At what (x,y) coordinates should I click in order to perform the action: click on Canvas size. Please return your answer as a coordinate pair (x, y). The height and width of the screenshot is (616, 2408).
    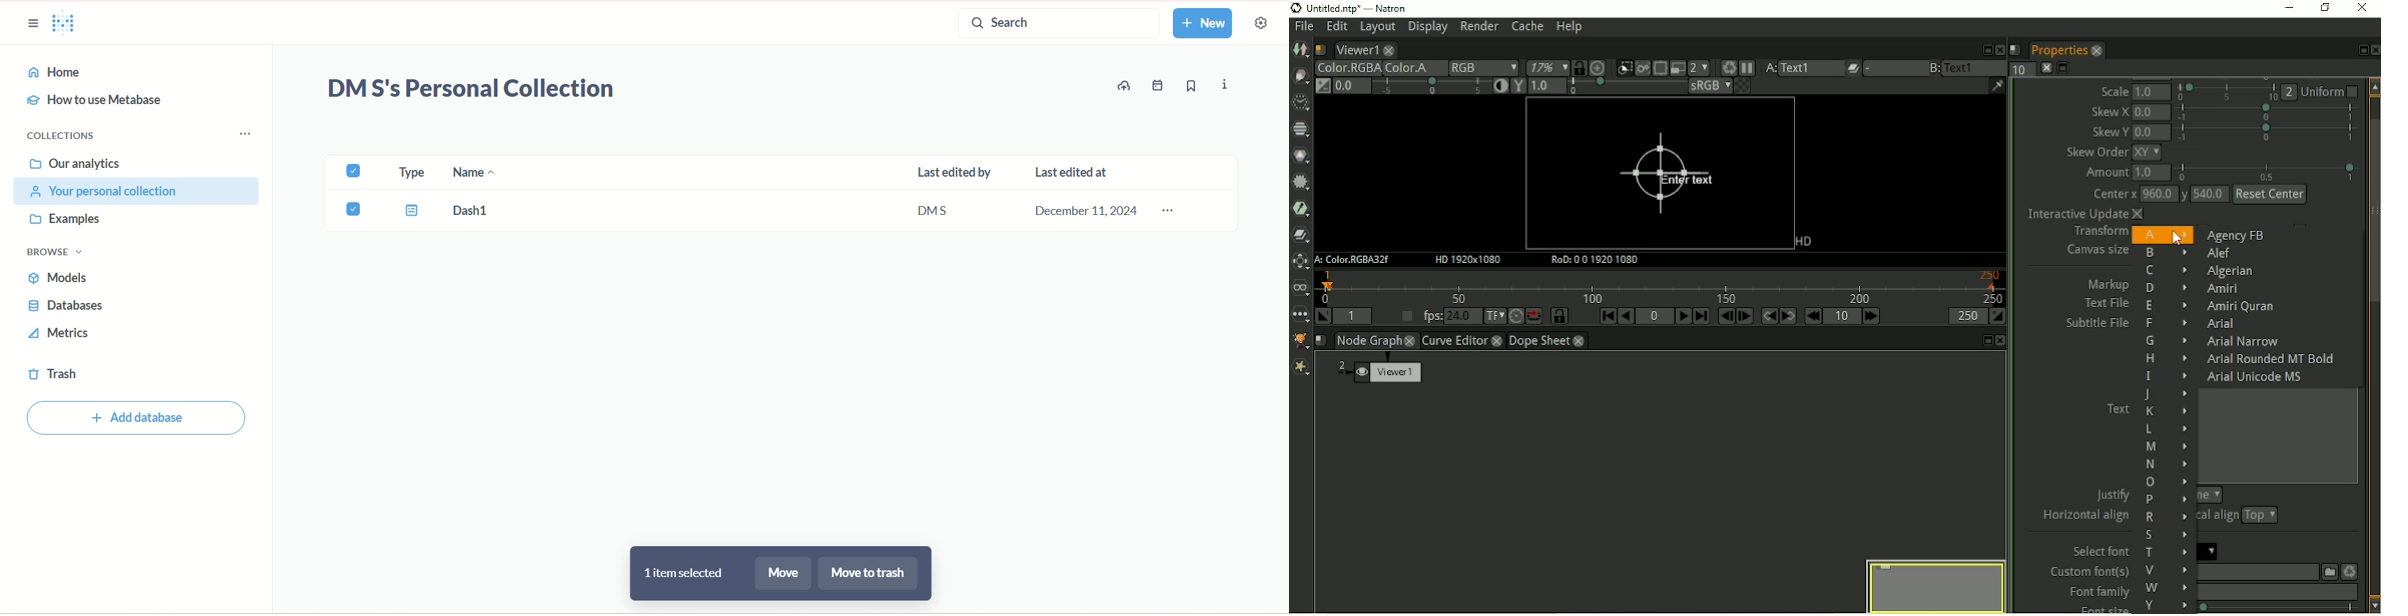
    Looking at the image, I should click on (2094, 251).